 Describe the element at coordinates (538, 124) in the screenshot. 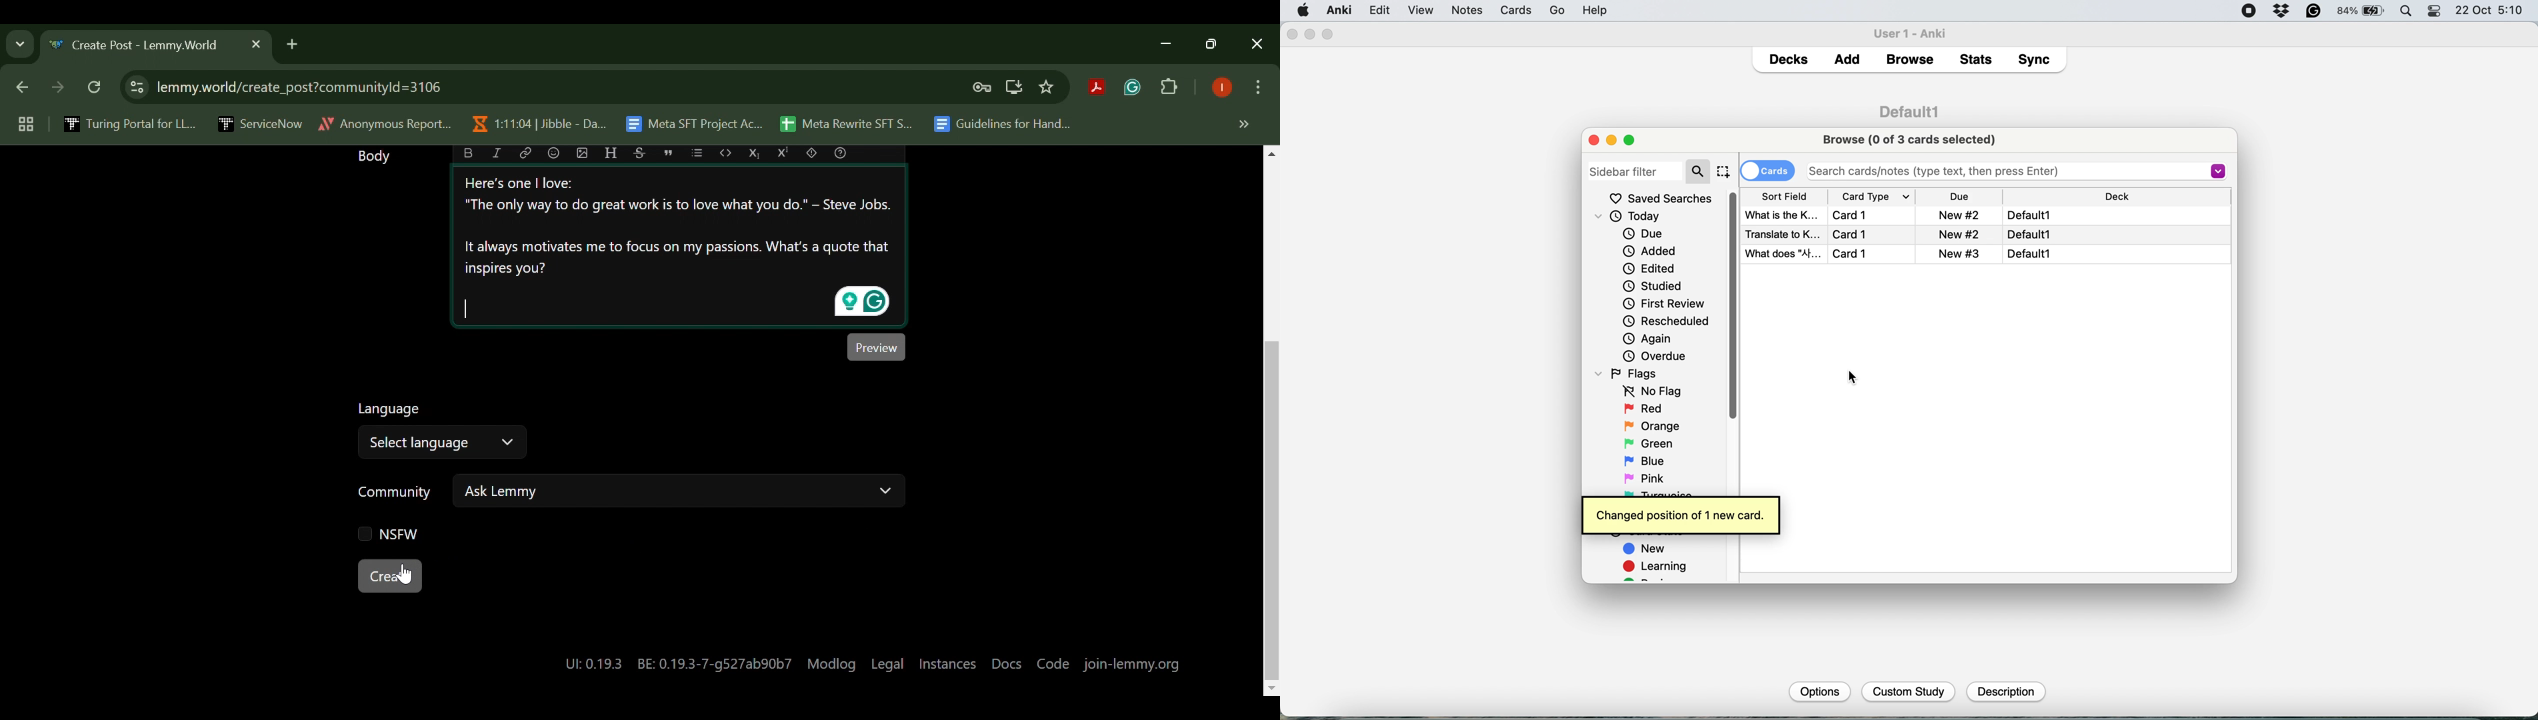

I see `1:11:04 | Jibble - Da...` at that location.